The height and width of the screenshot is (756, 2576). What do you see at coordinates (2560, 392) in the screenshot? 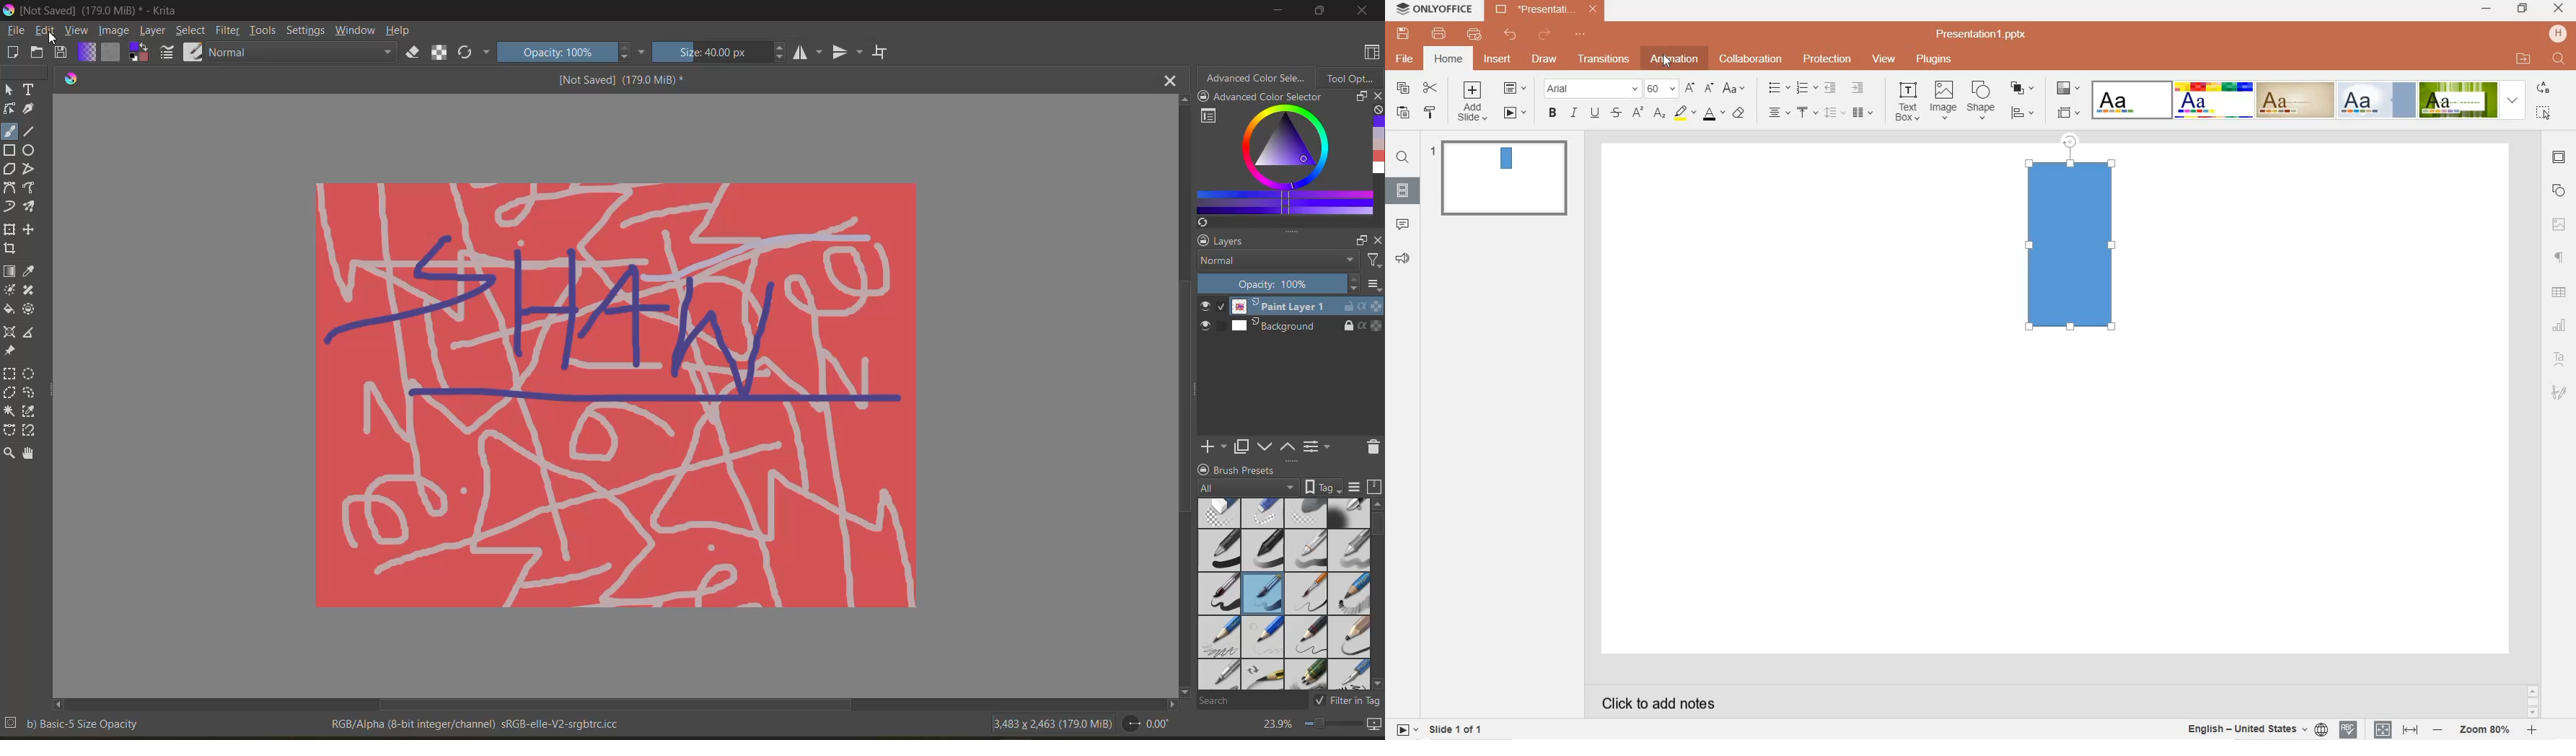
I see `signature` at bounding box center [2560, 392].